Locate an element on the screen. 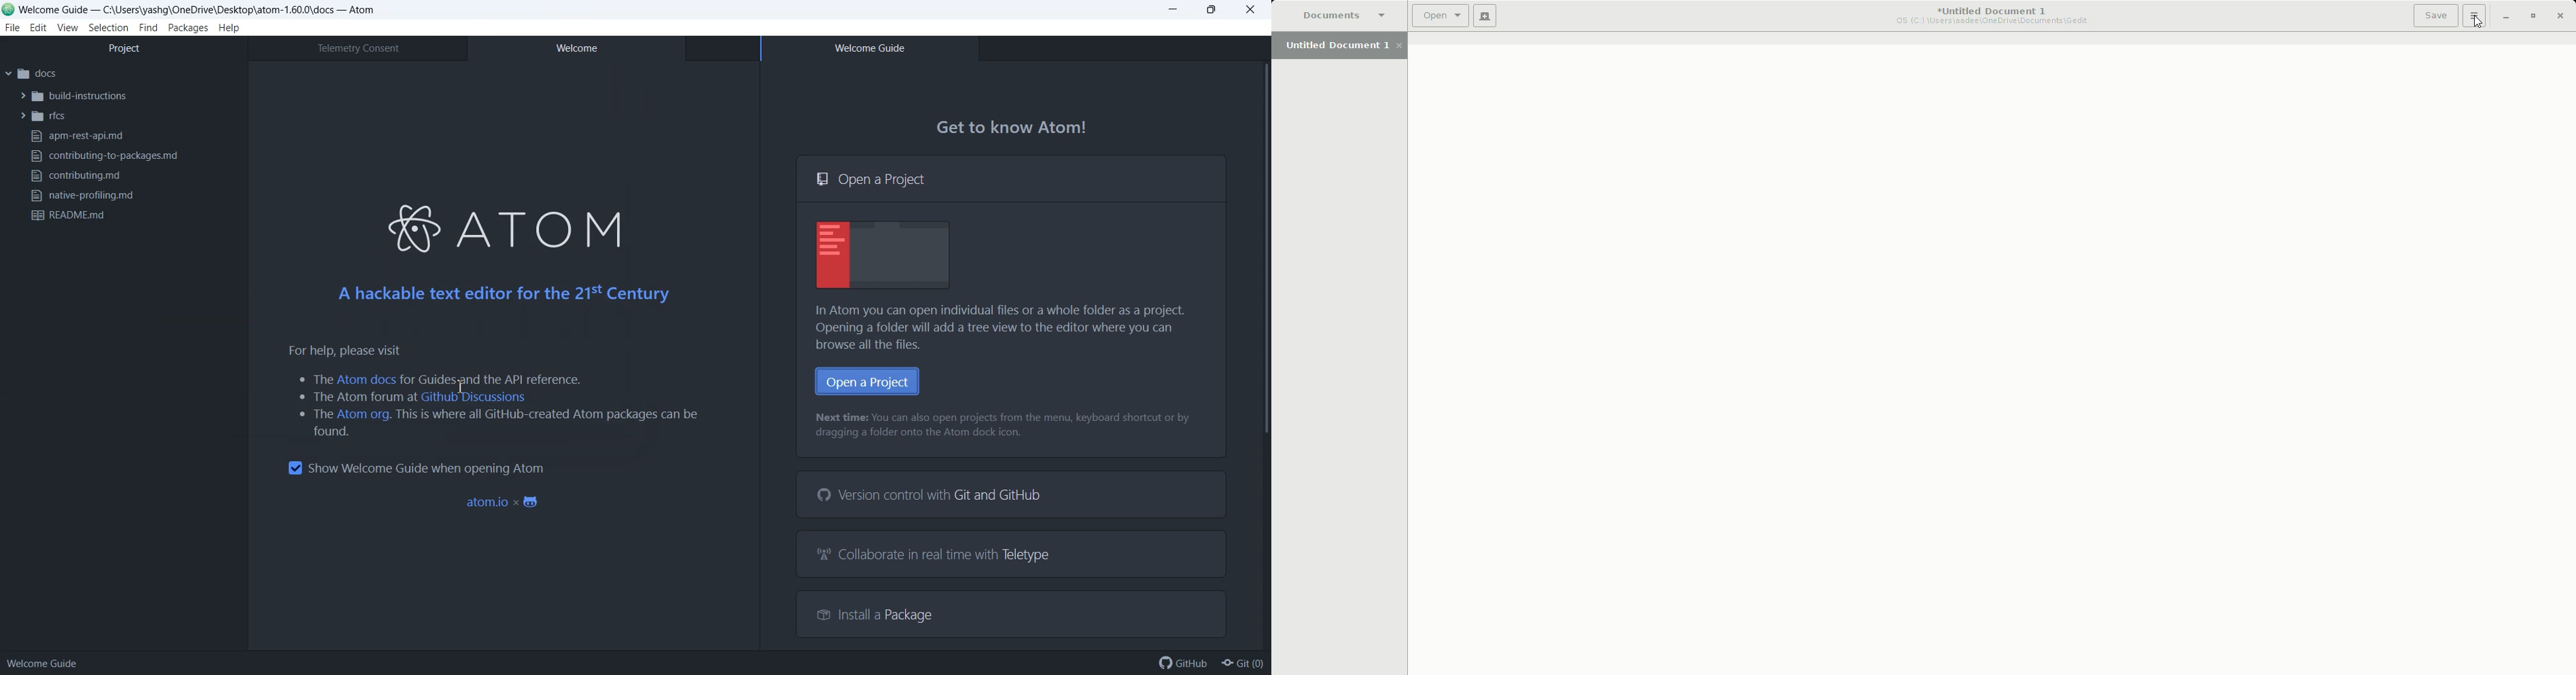 This screenshot has height=700, width=2576. Untitled Document is located at coordinates (1985, 15).